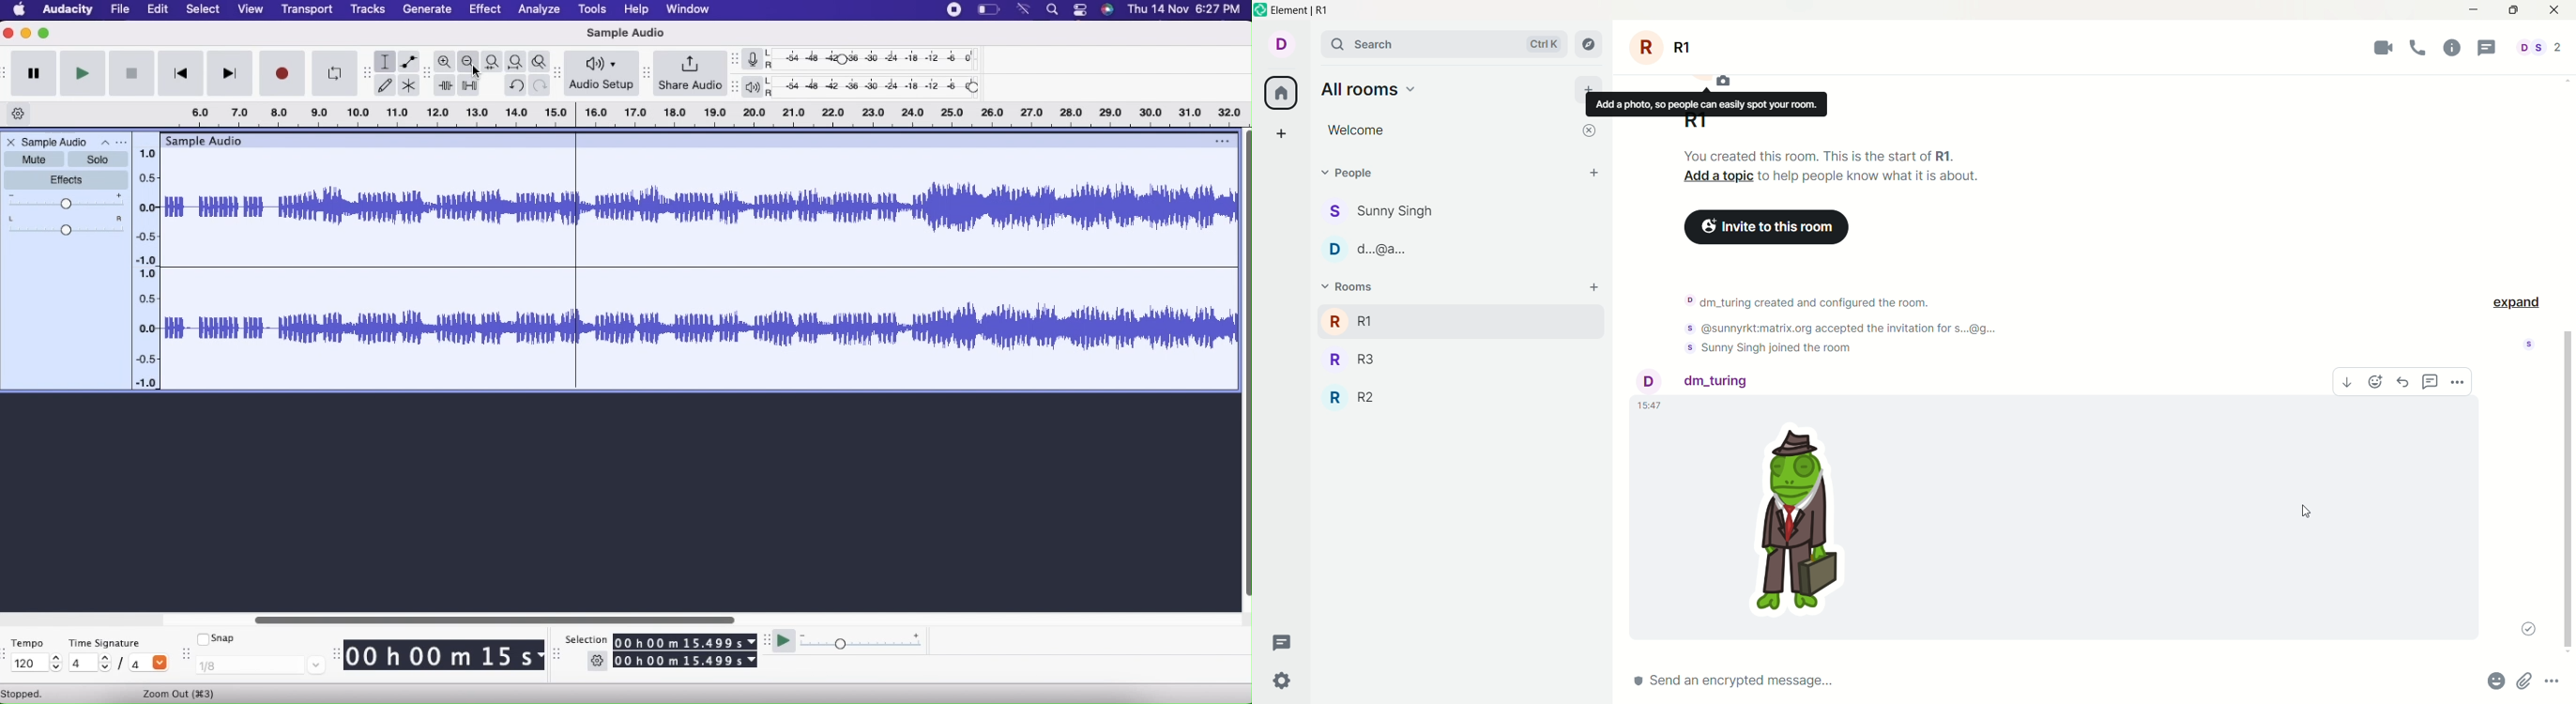  Describe the element at coordinates (160, 10) in the screenshot. I see `Edit` at that location.